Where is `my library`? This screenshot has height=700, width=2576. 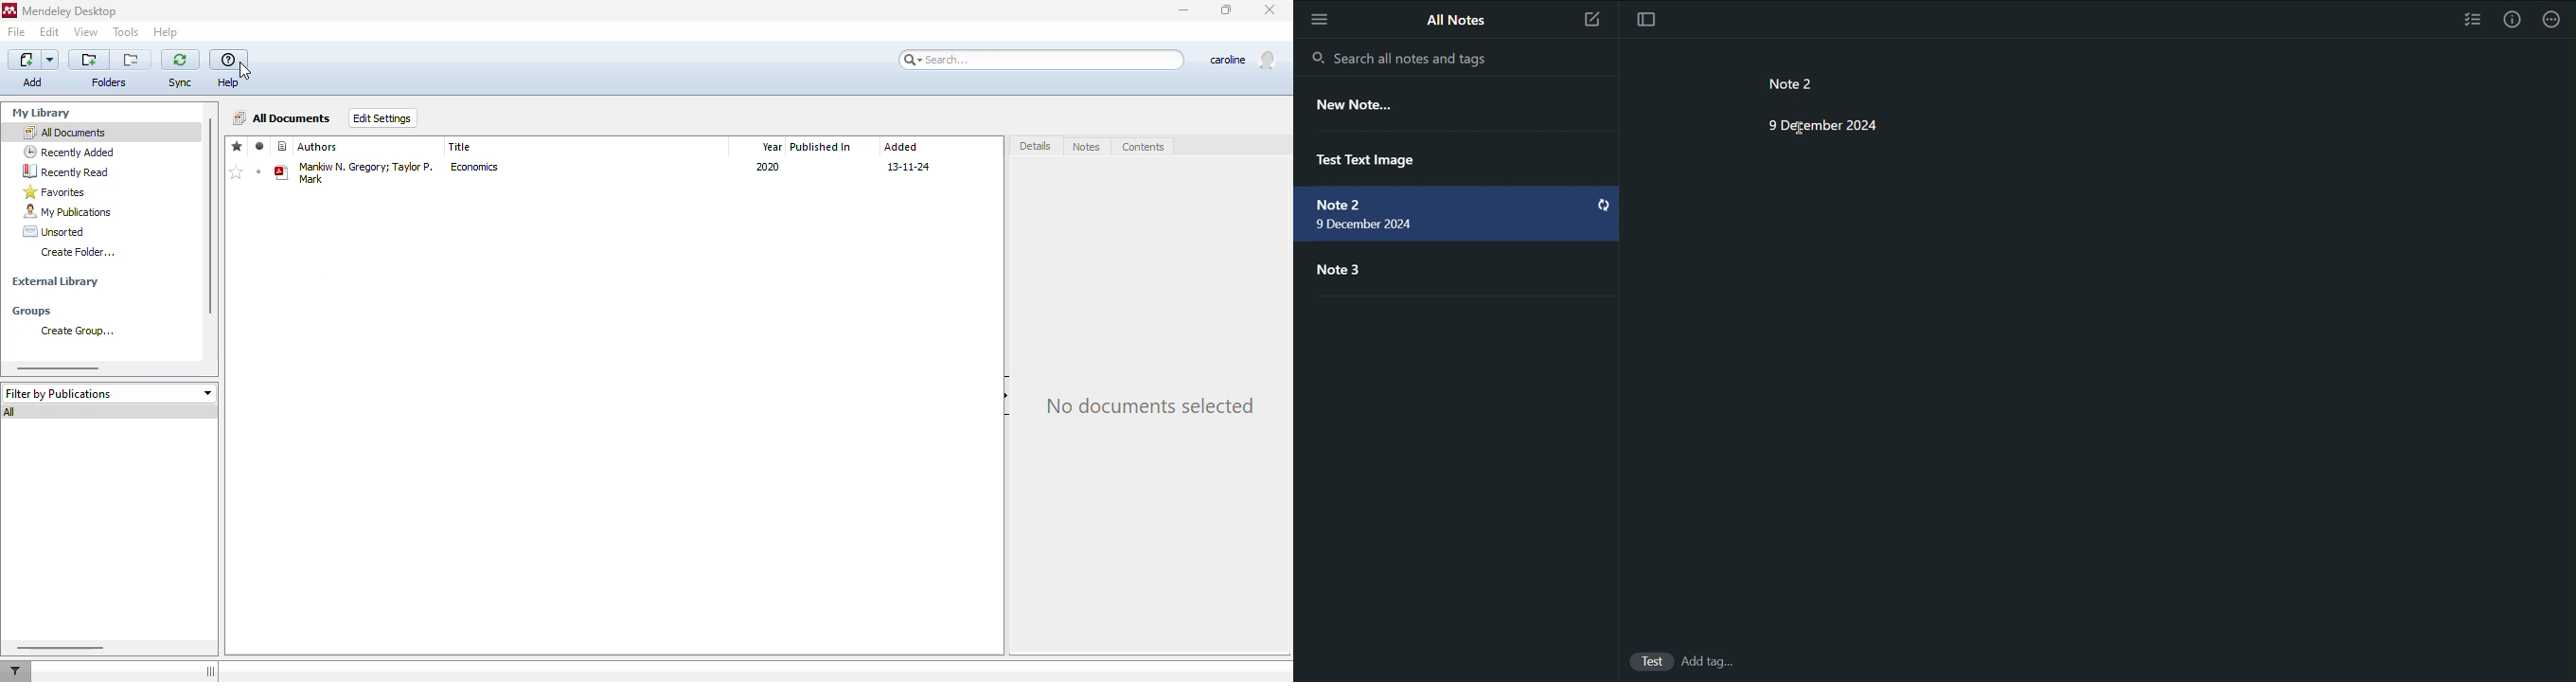
my library is located at coordinates (42, 113).